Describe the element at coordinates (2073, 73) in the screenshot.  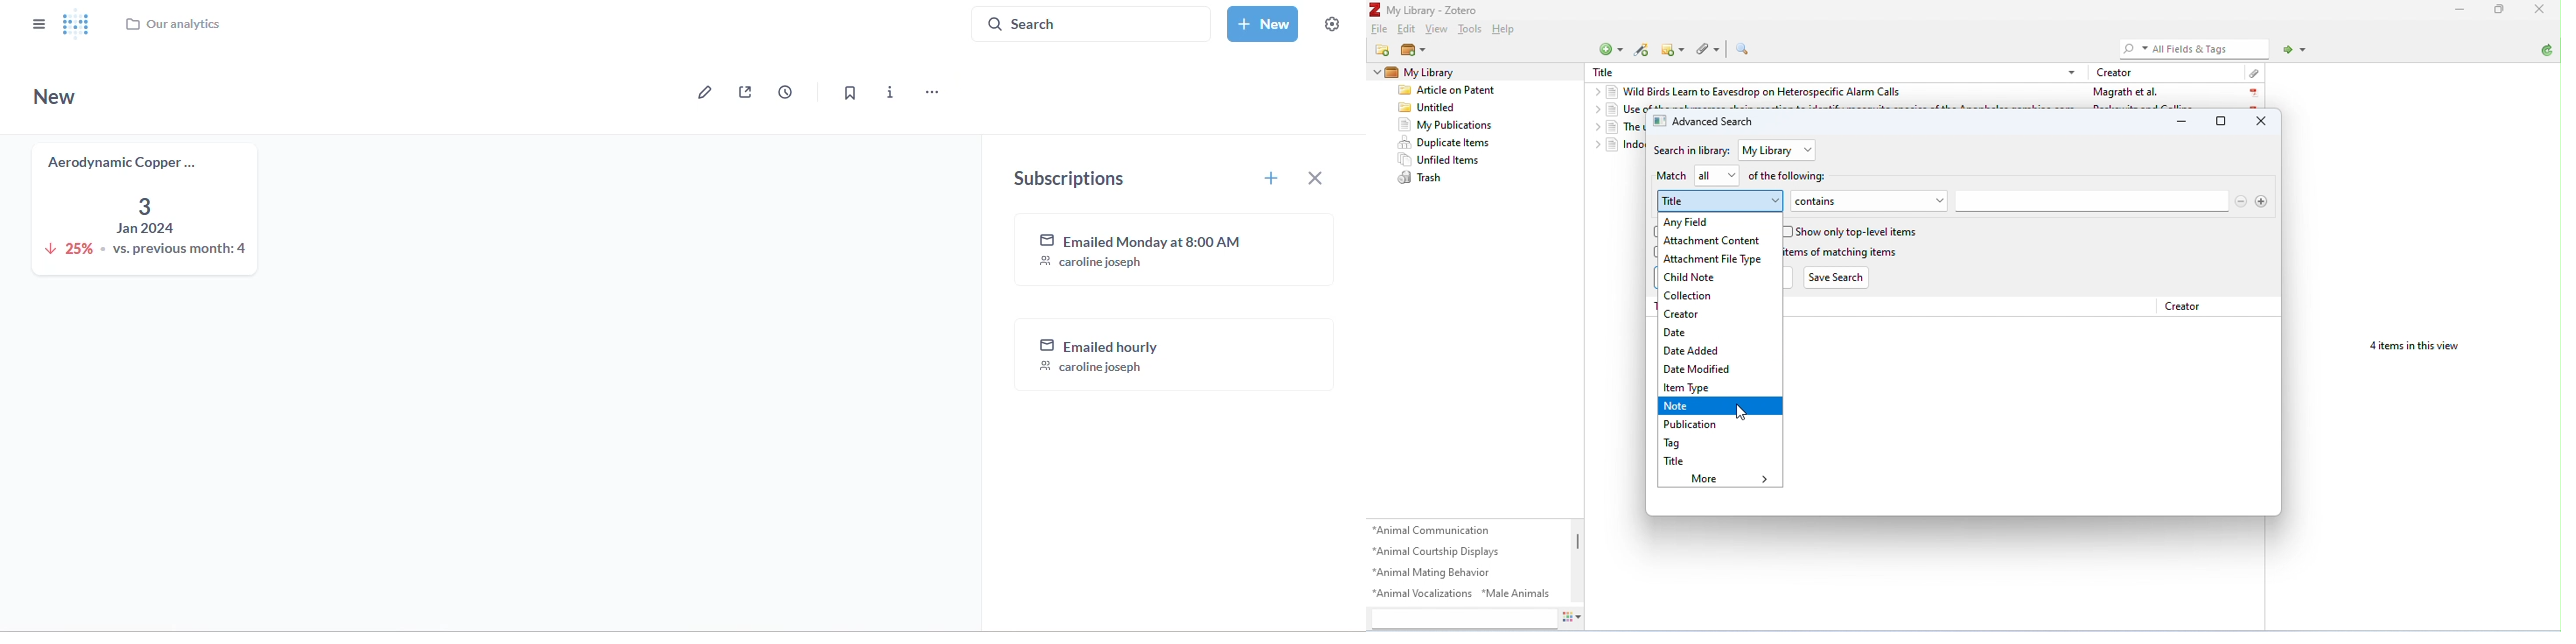
I see `drop-down` at that location.